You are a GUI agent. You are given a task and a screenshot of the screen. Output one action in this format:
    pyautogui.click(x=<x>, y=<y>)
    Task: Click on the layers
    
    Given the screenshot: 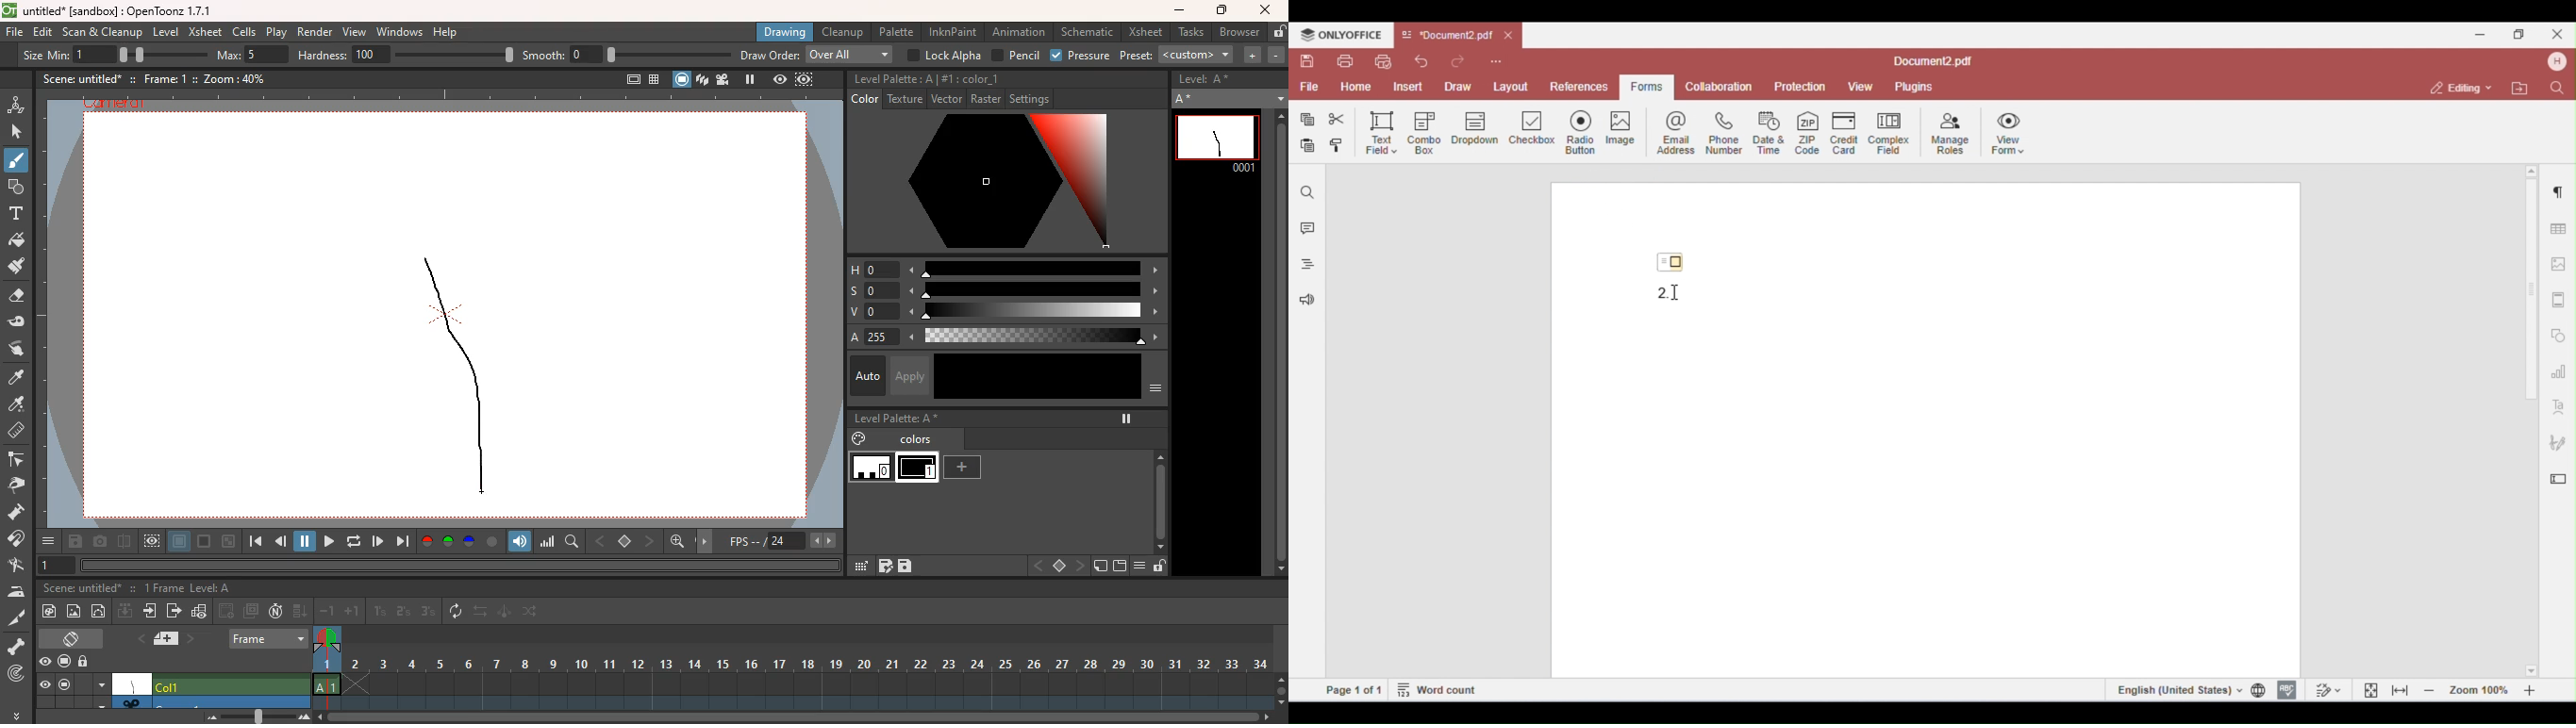 What is the action you would take?
    pyautogui.click(x=702, y=81)
    